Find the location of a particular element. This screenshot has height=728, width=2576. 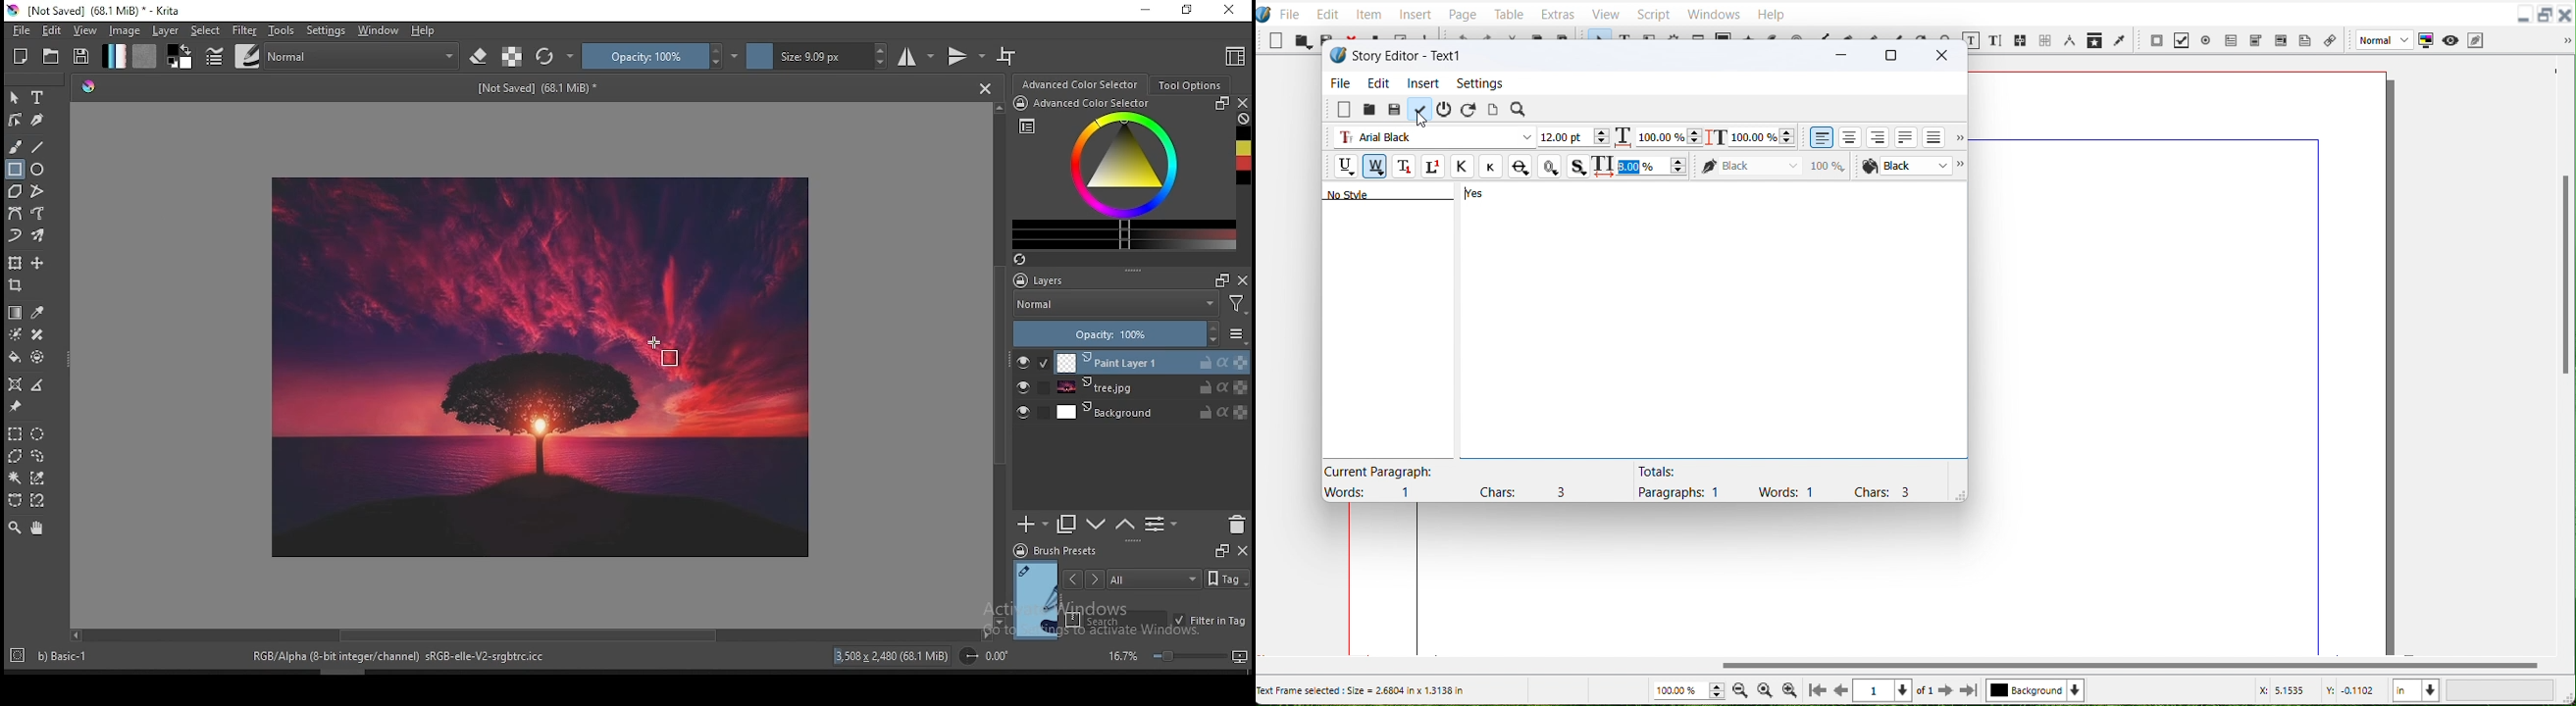

Text is located at coordinates (1647, 482).